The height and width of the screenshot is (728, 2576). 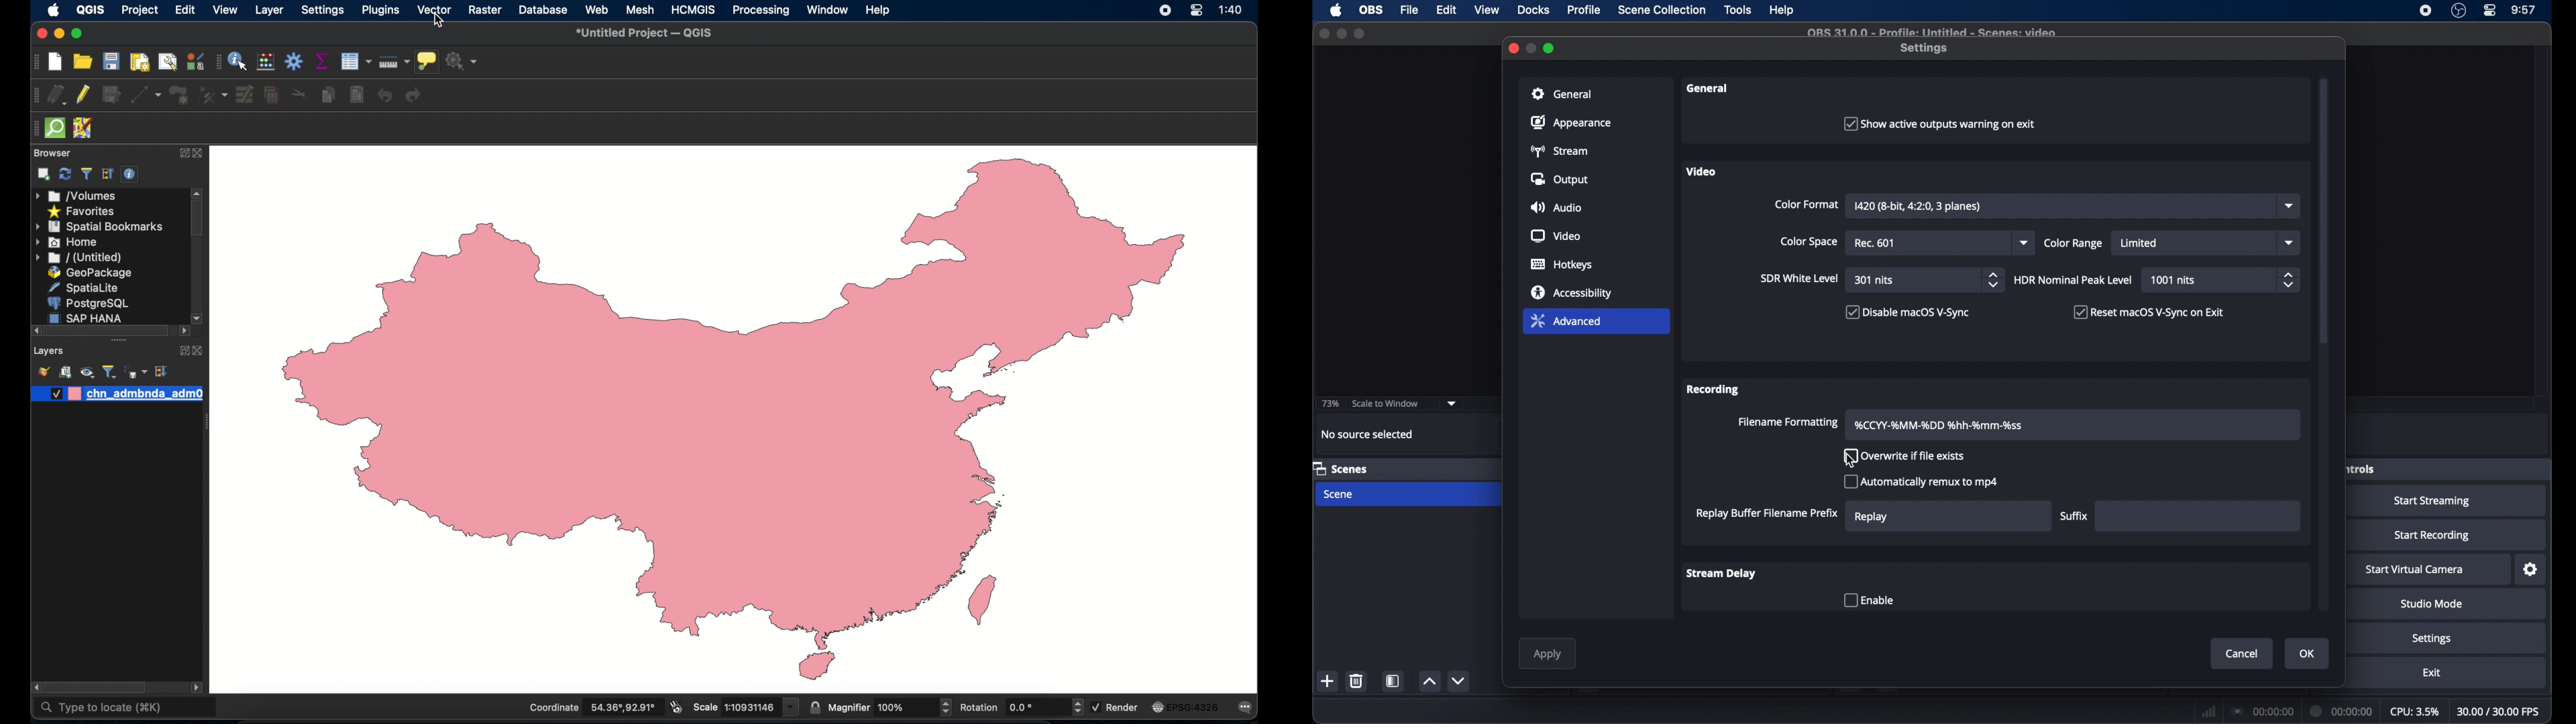 What do you see at coordinates (1534, 10) in the screenshot?
I see `docks` at bounding box center [1534, 10].